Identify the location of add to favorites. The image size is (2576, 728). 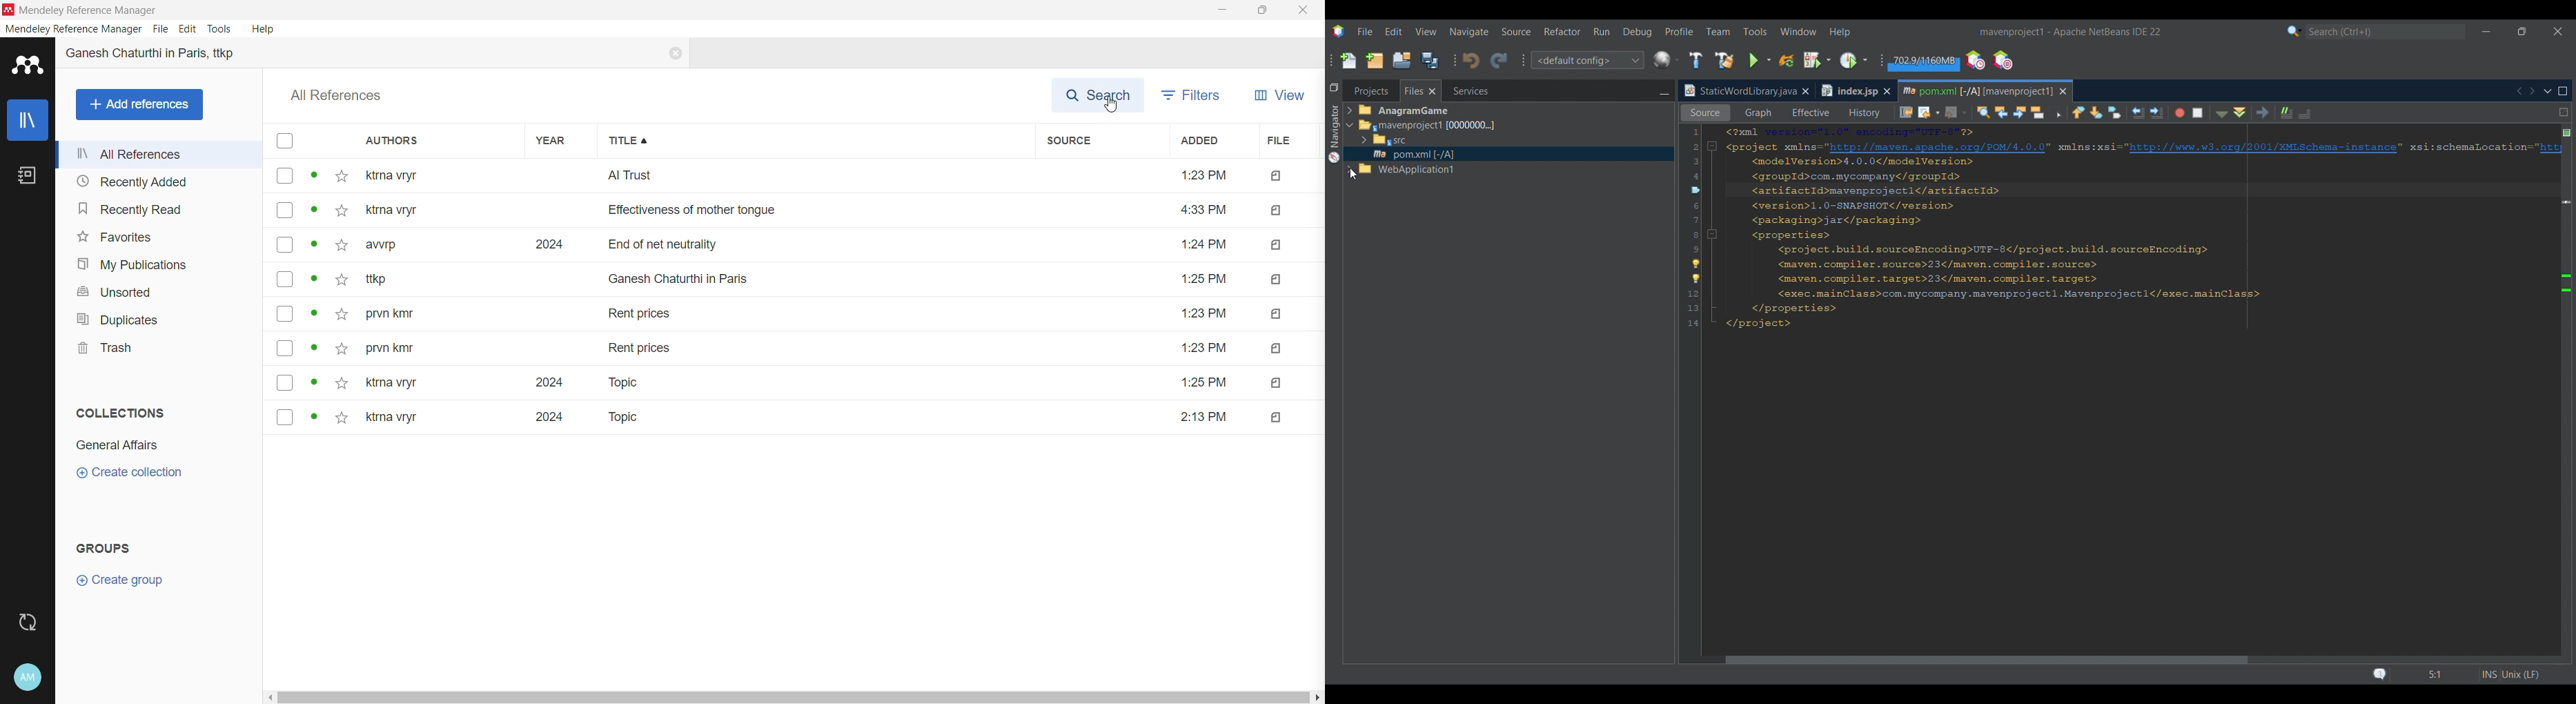
(343, 245).